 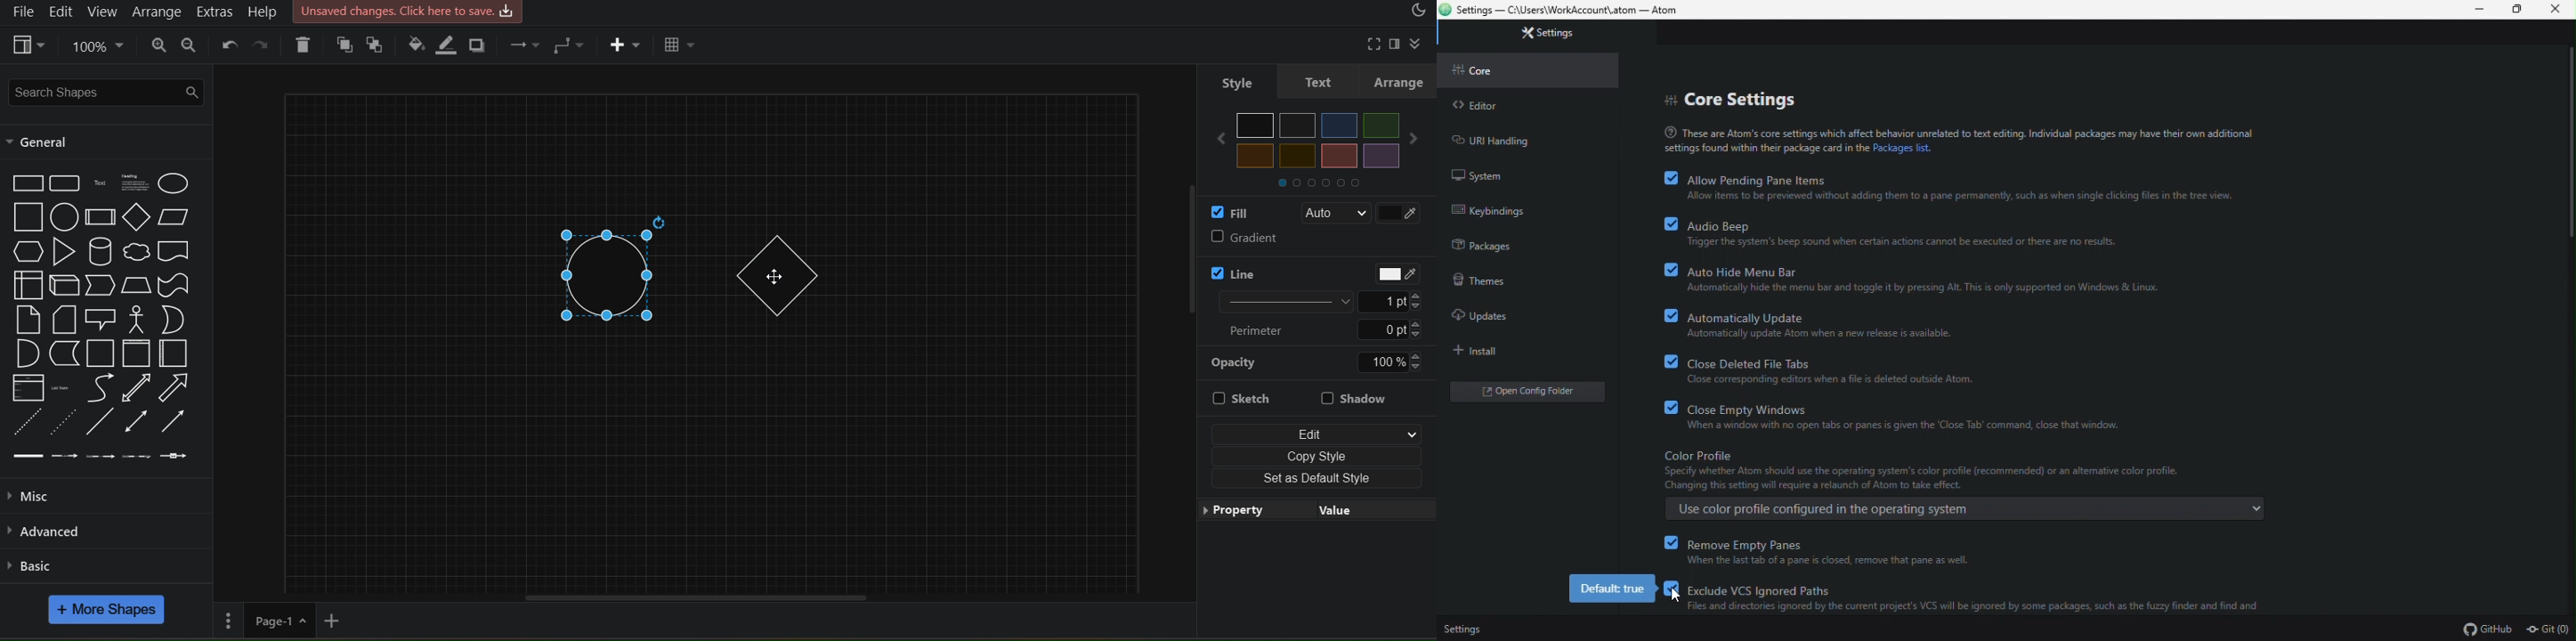 What do you see at coordinates (626, 45) in the screenshot?
I see `insert` at bounding box center [626, 45].